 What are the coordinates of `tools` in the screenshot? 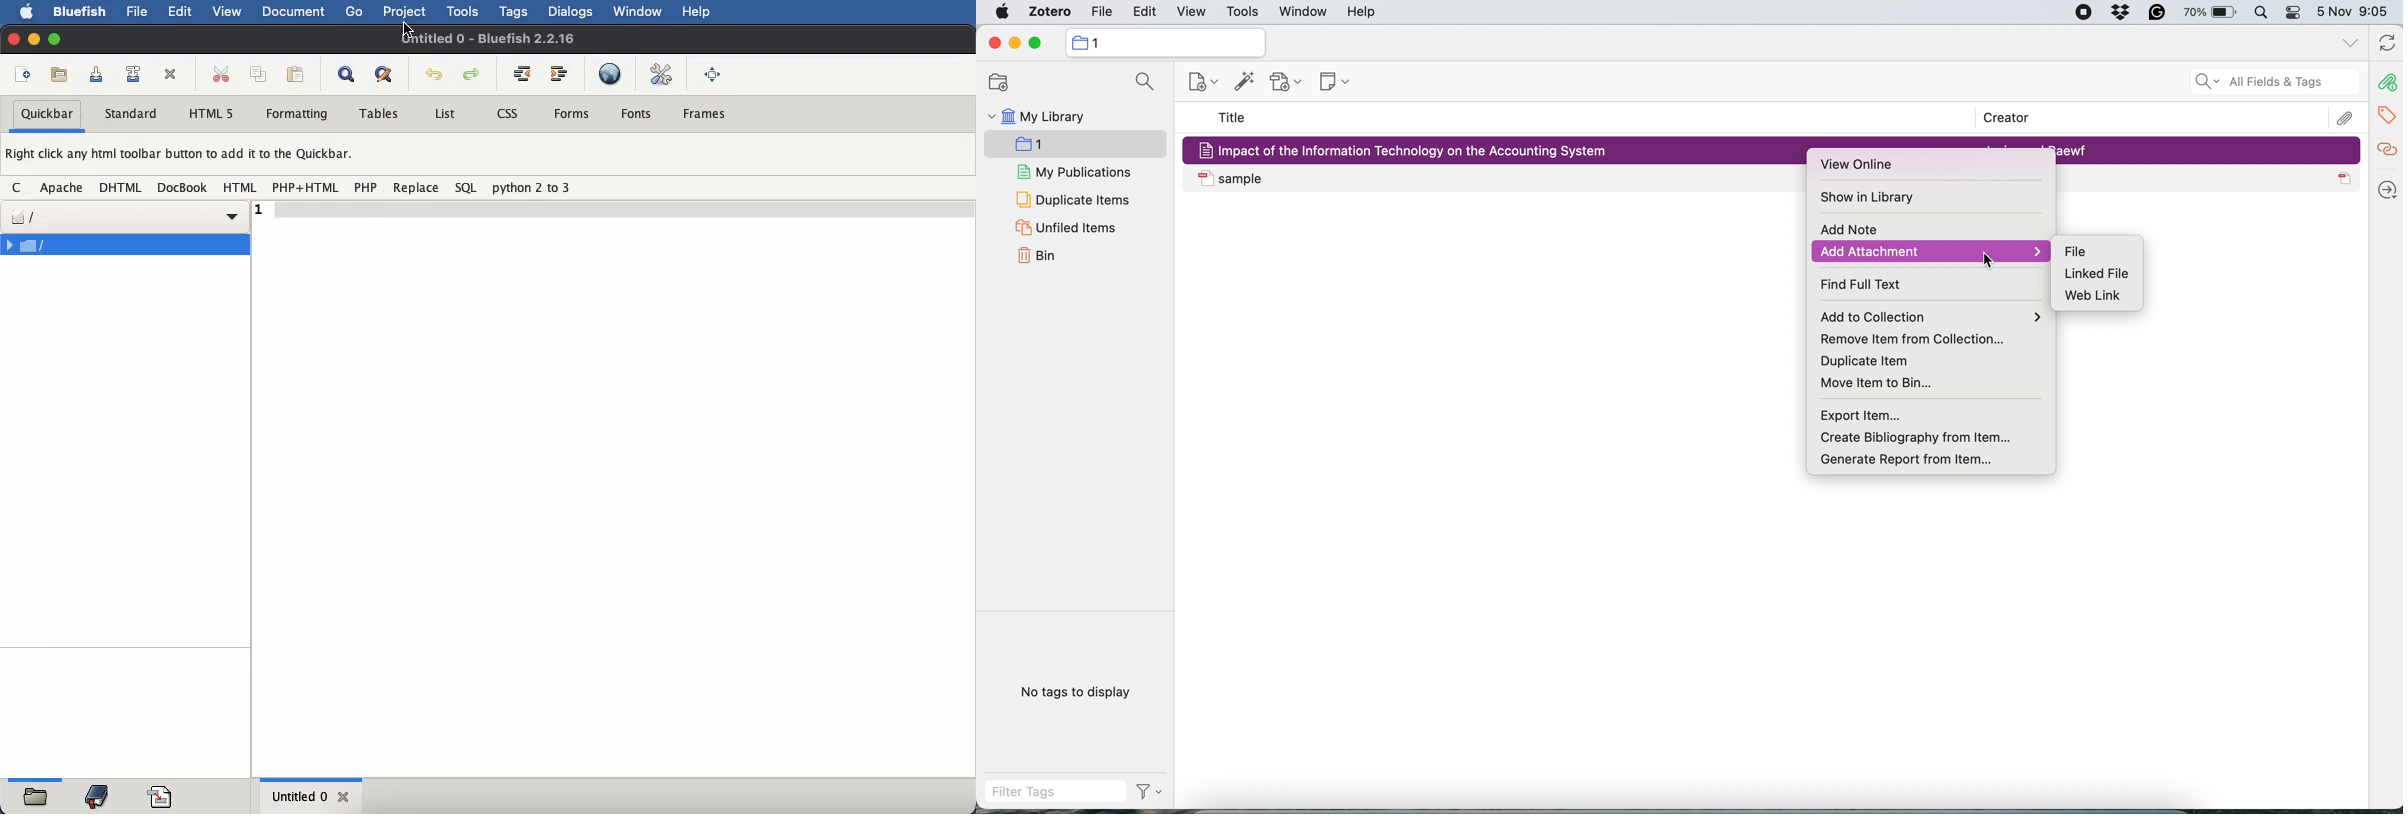 It's located at (465, 11).